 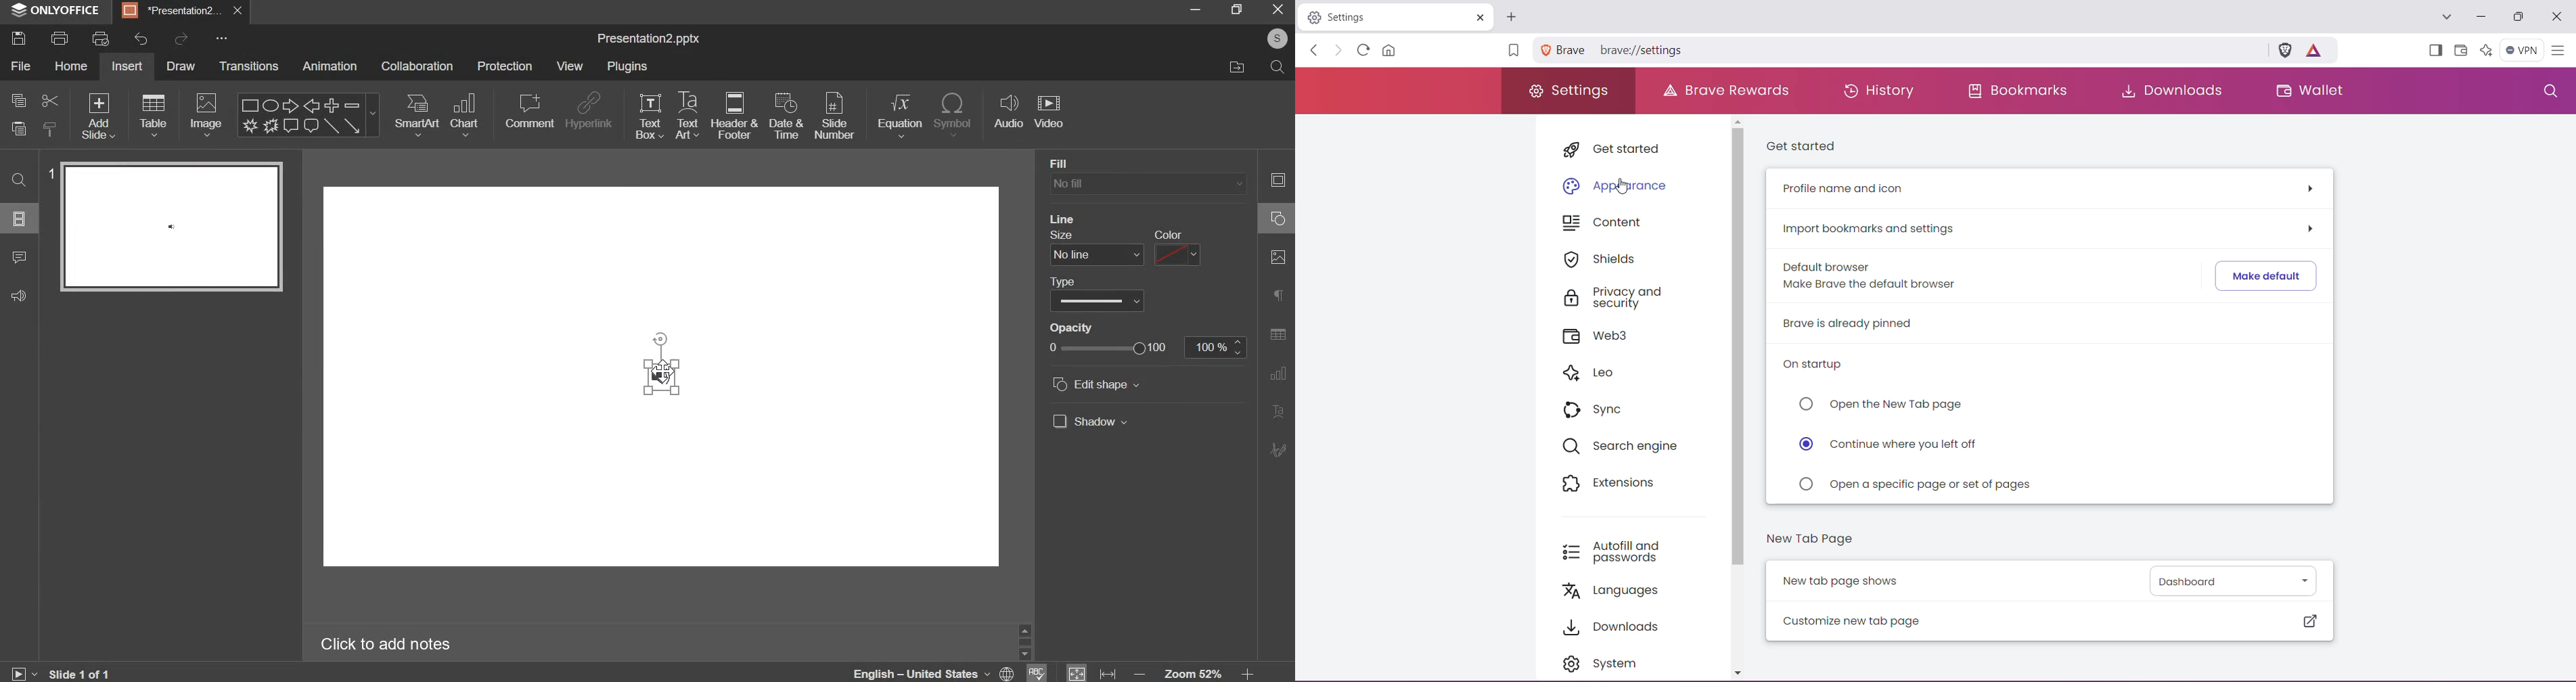 I want to click on New Tab Page, so click(x=1812, y=539).